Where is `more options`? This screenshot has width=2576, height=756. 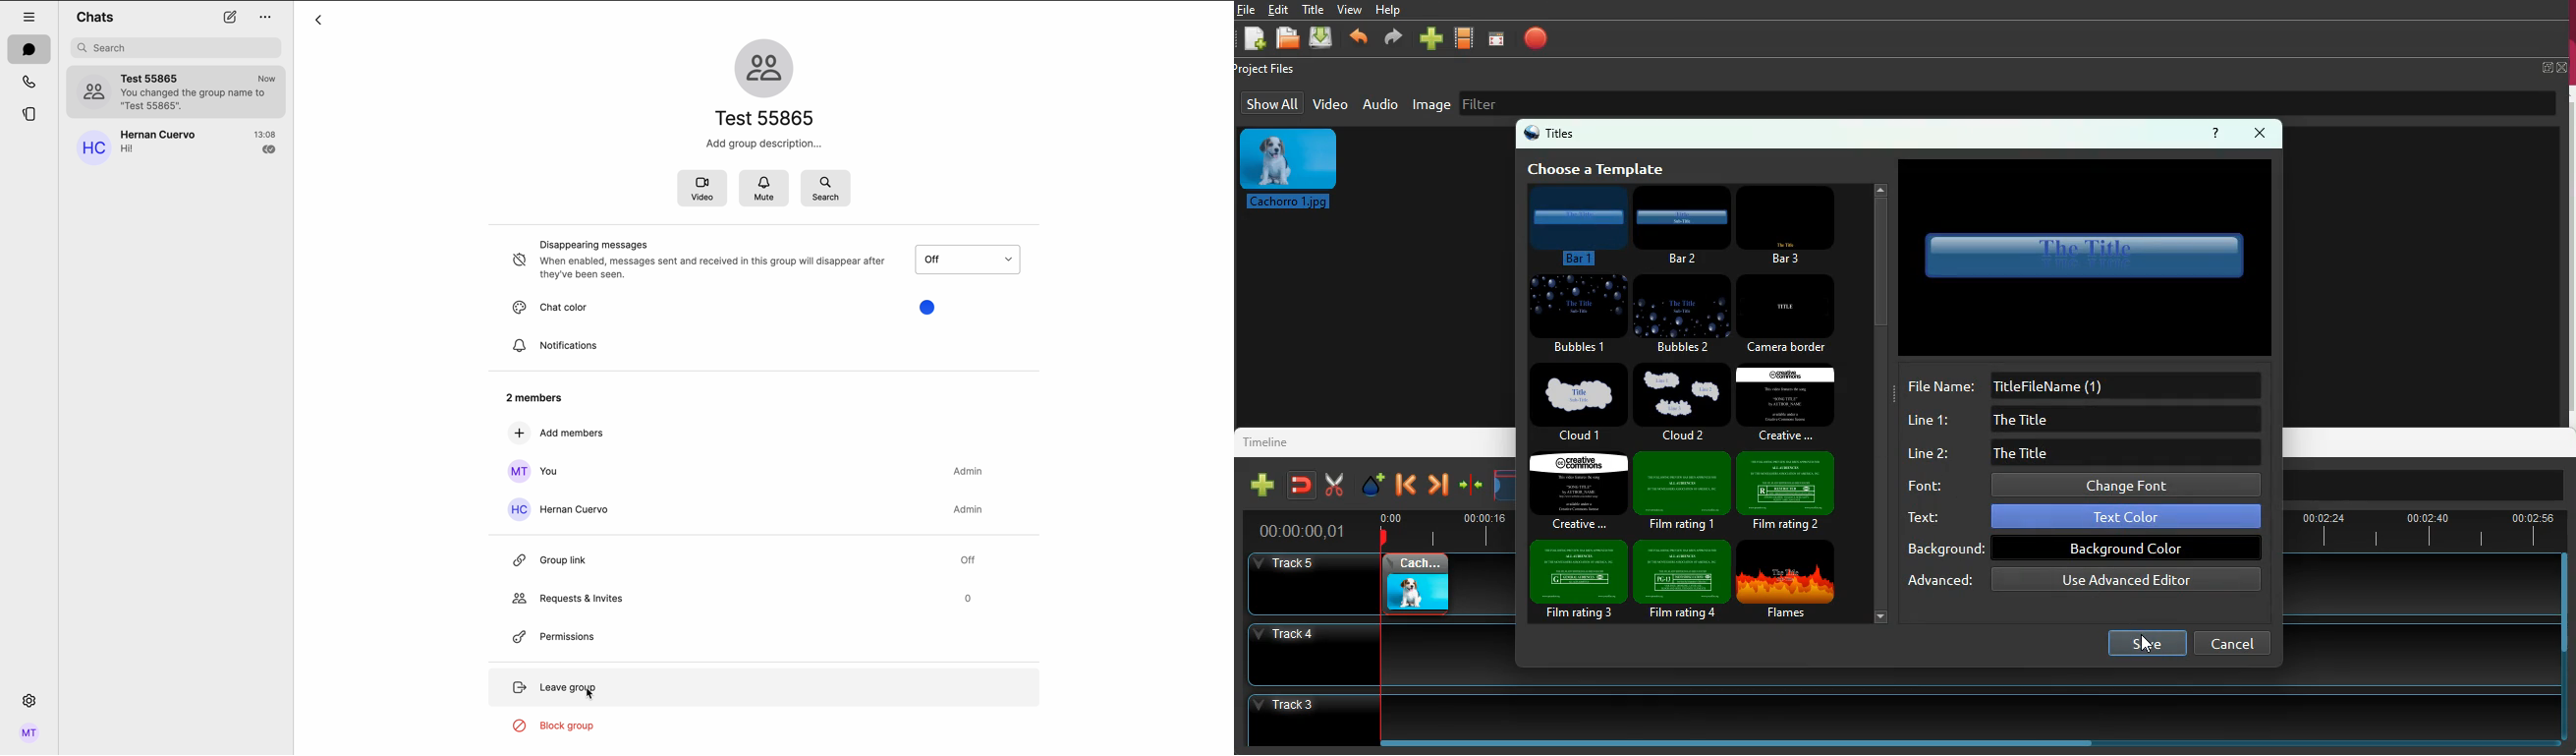 more options is located at coordinates (267, 18).